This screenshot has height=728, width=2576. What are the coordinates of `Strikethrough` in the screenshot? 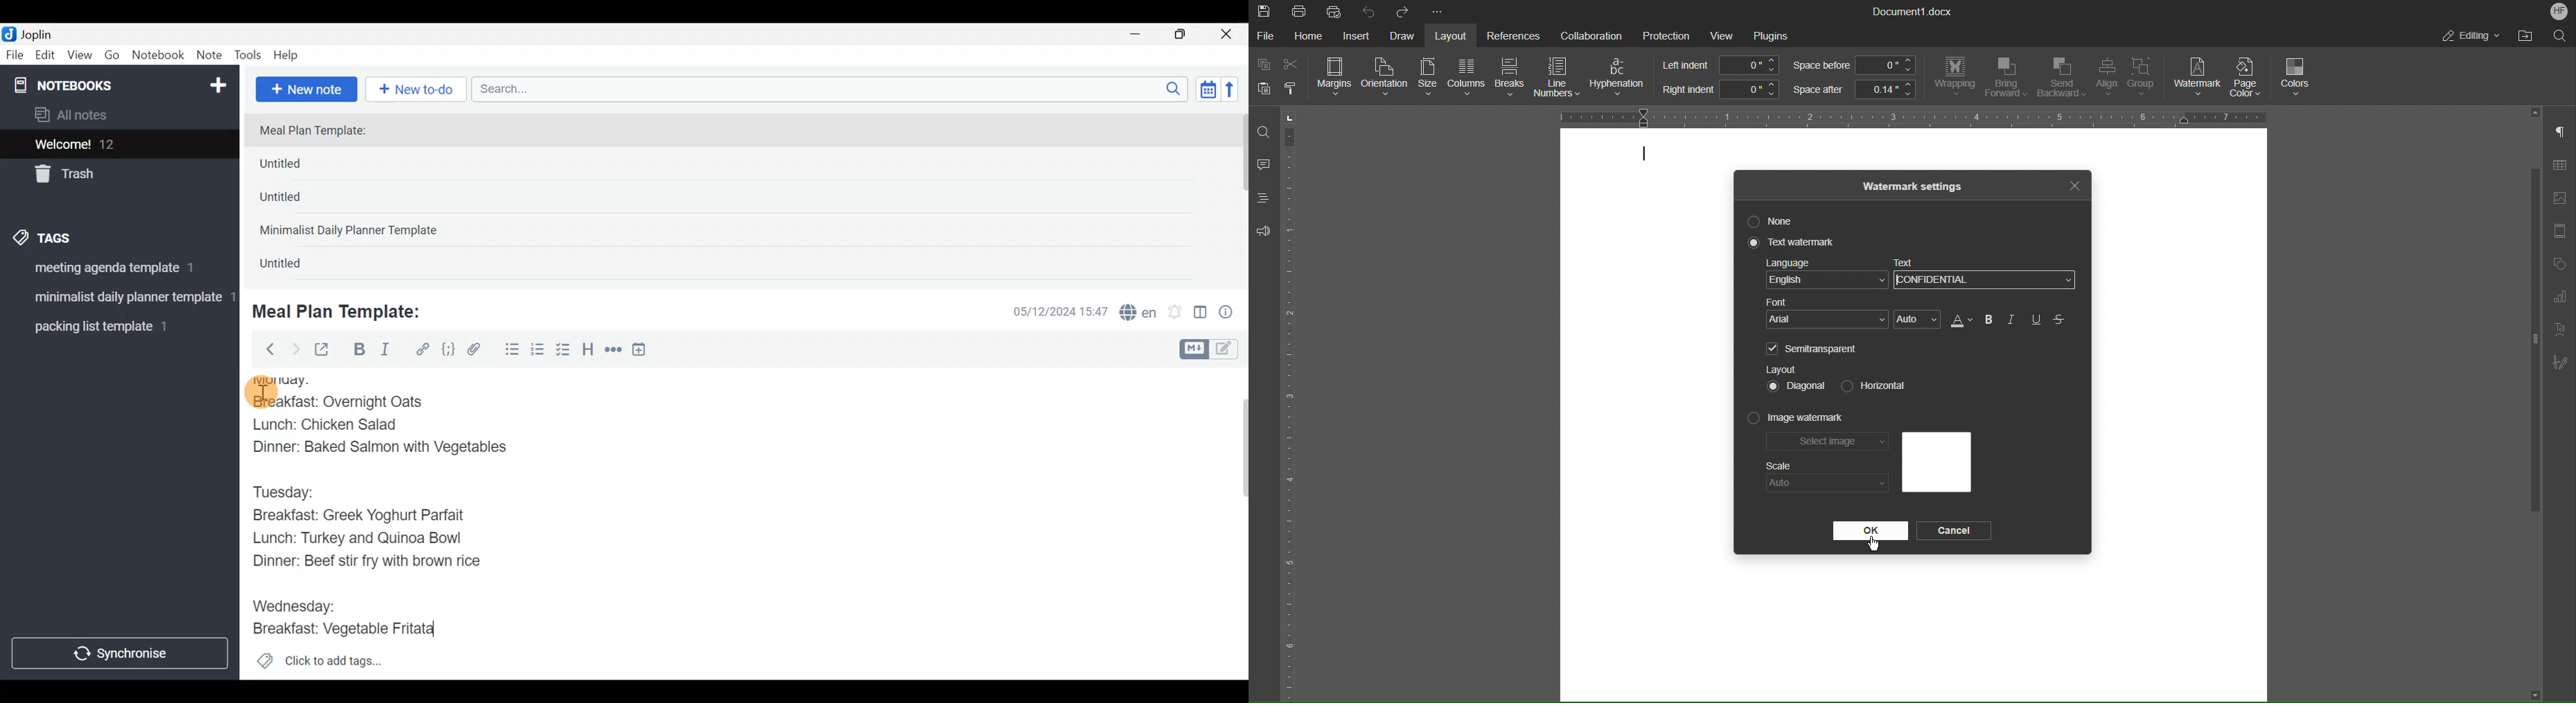 It's located at (2061, 320).